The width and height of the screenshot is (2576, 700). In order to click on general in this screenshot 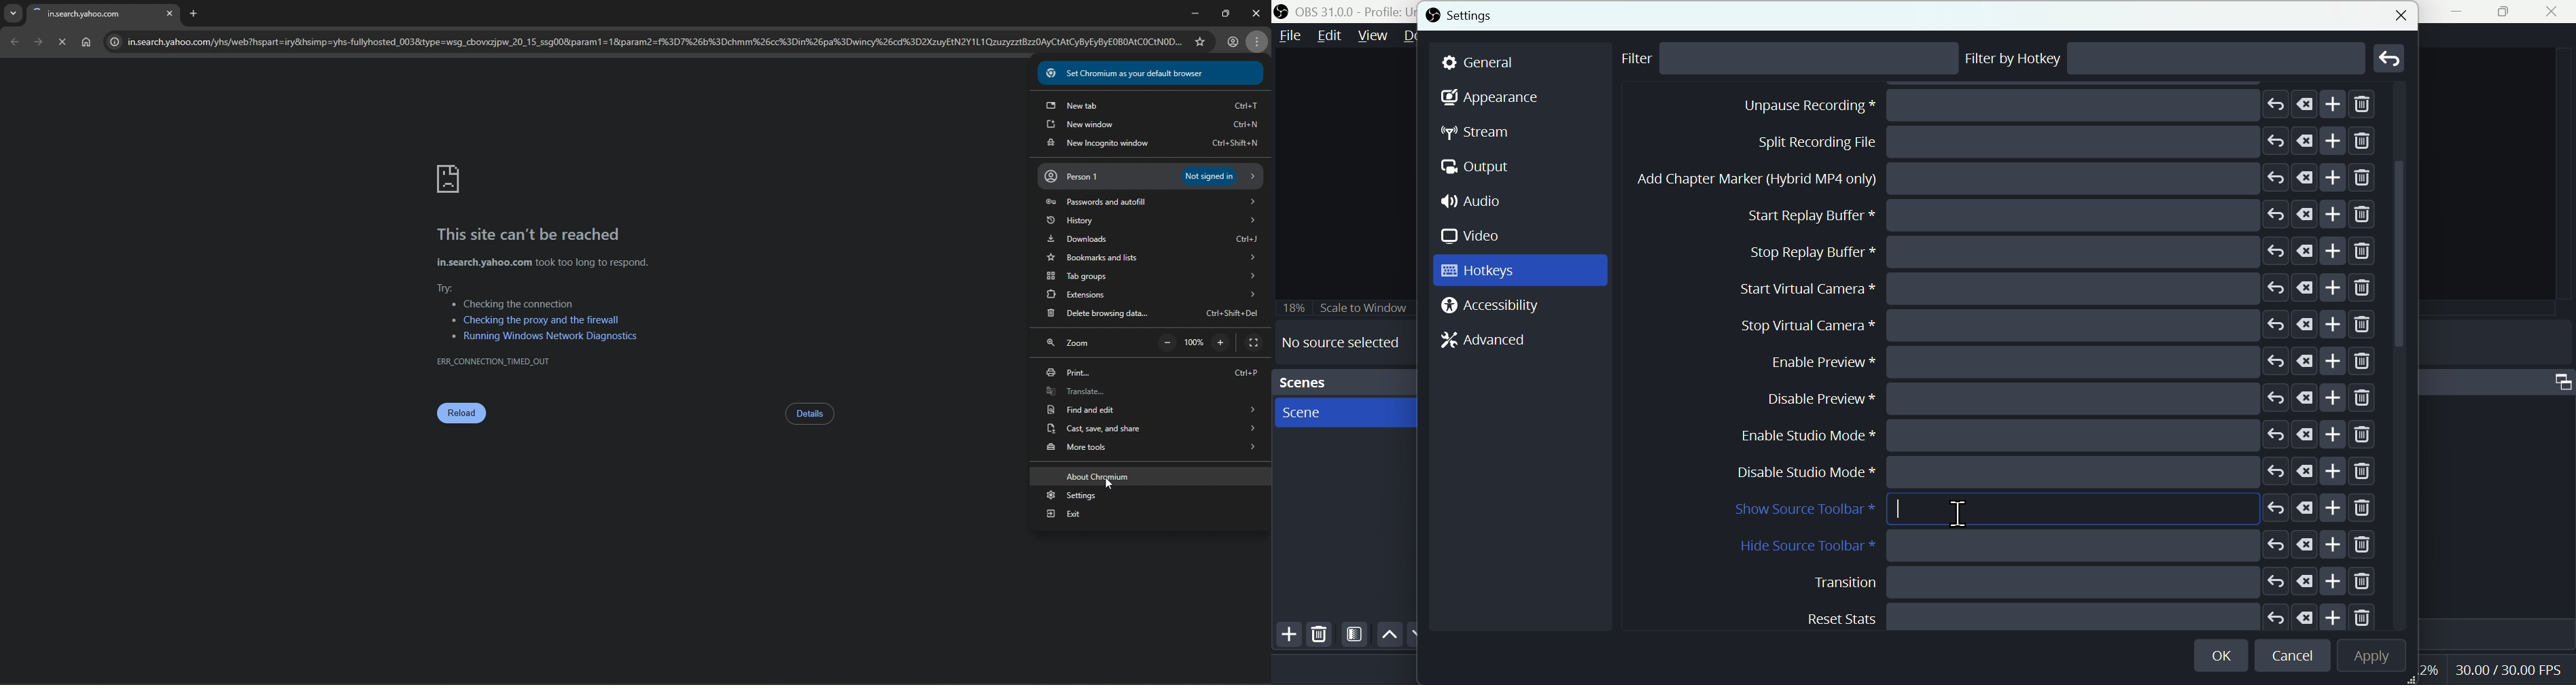, I will do `click(1521, 63)`.